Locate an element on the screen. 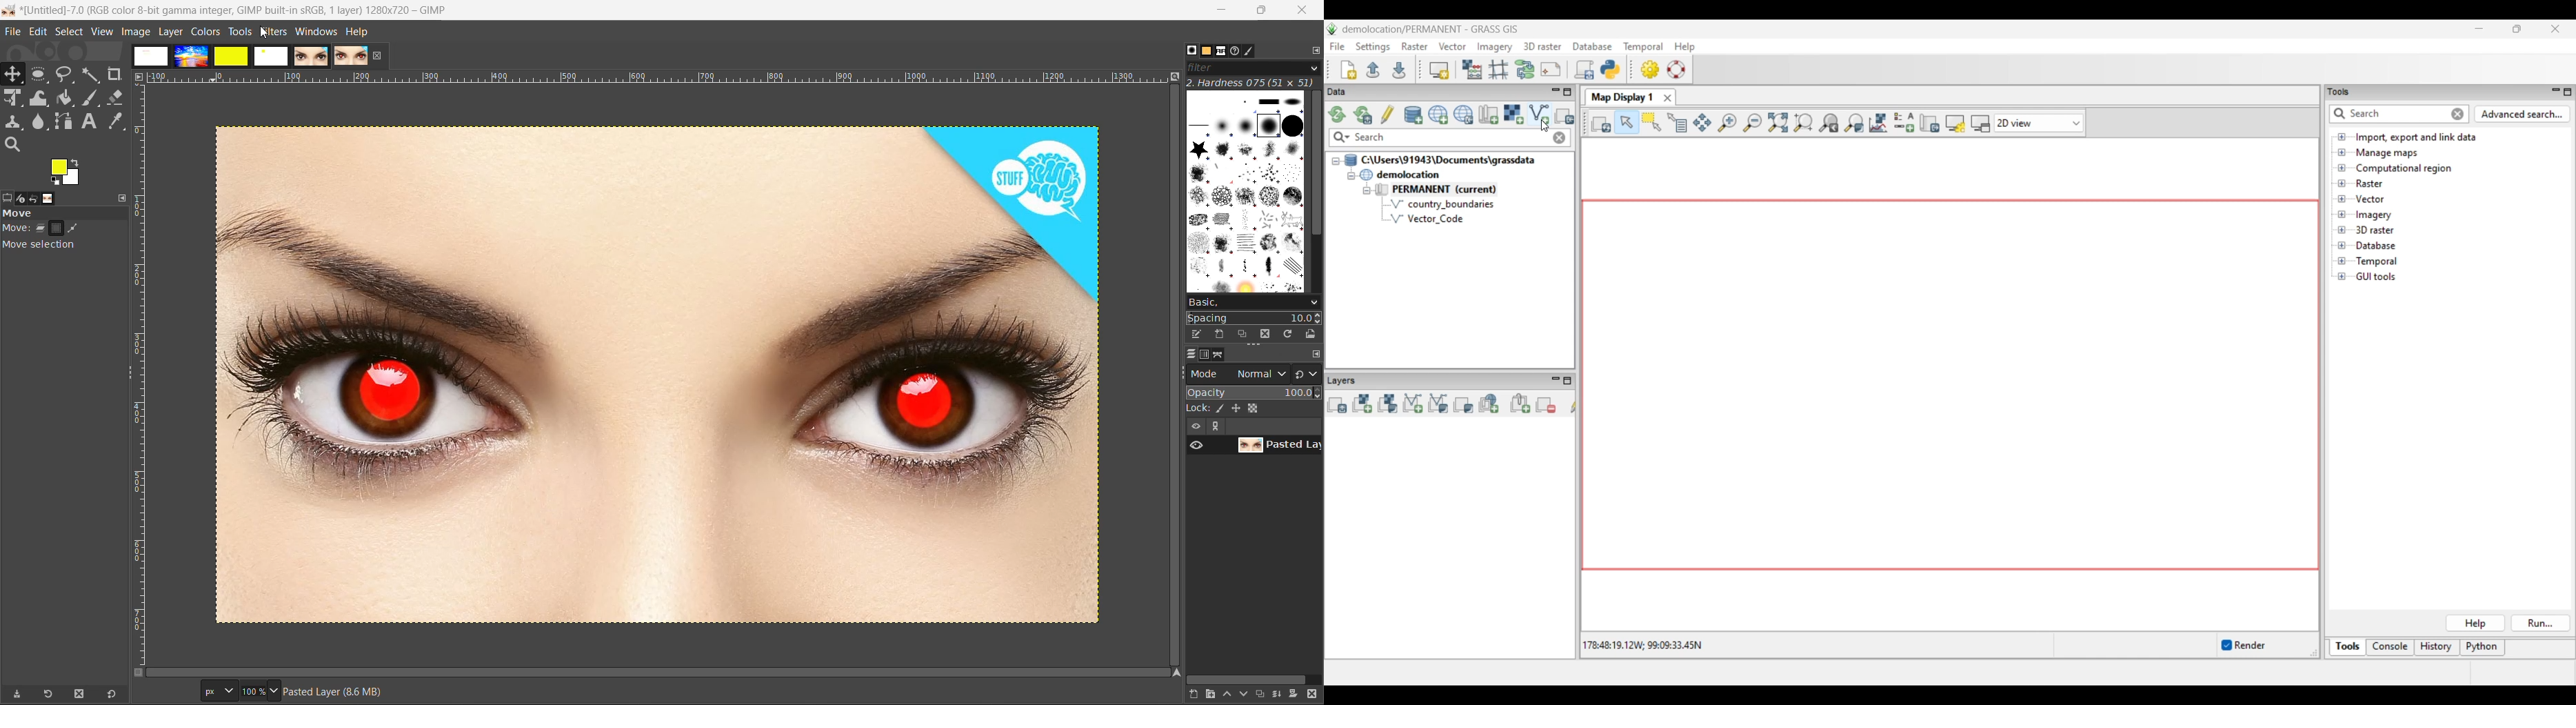  edit is located at coordinates (36, 32).